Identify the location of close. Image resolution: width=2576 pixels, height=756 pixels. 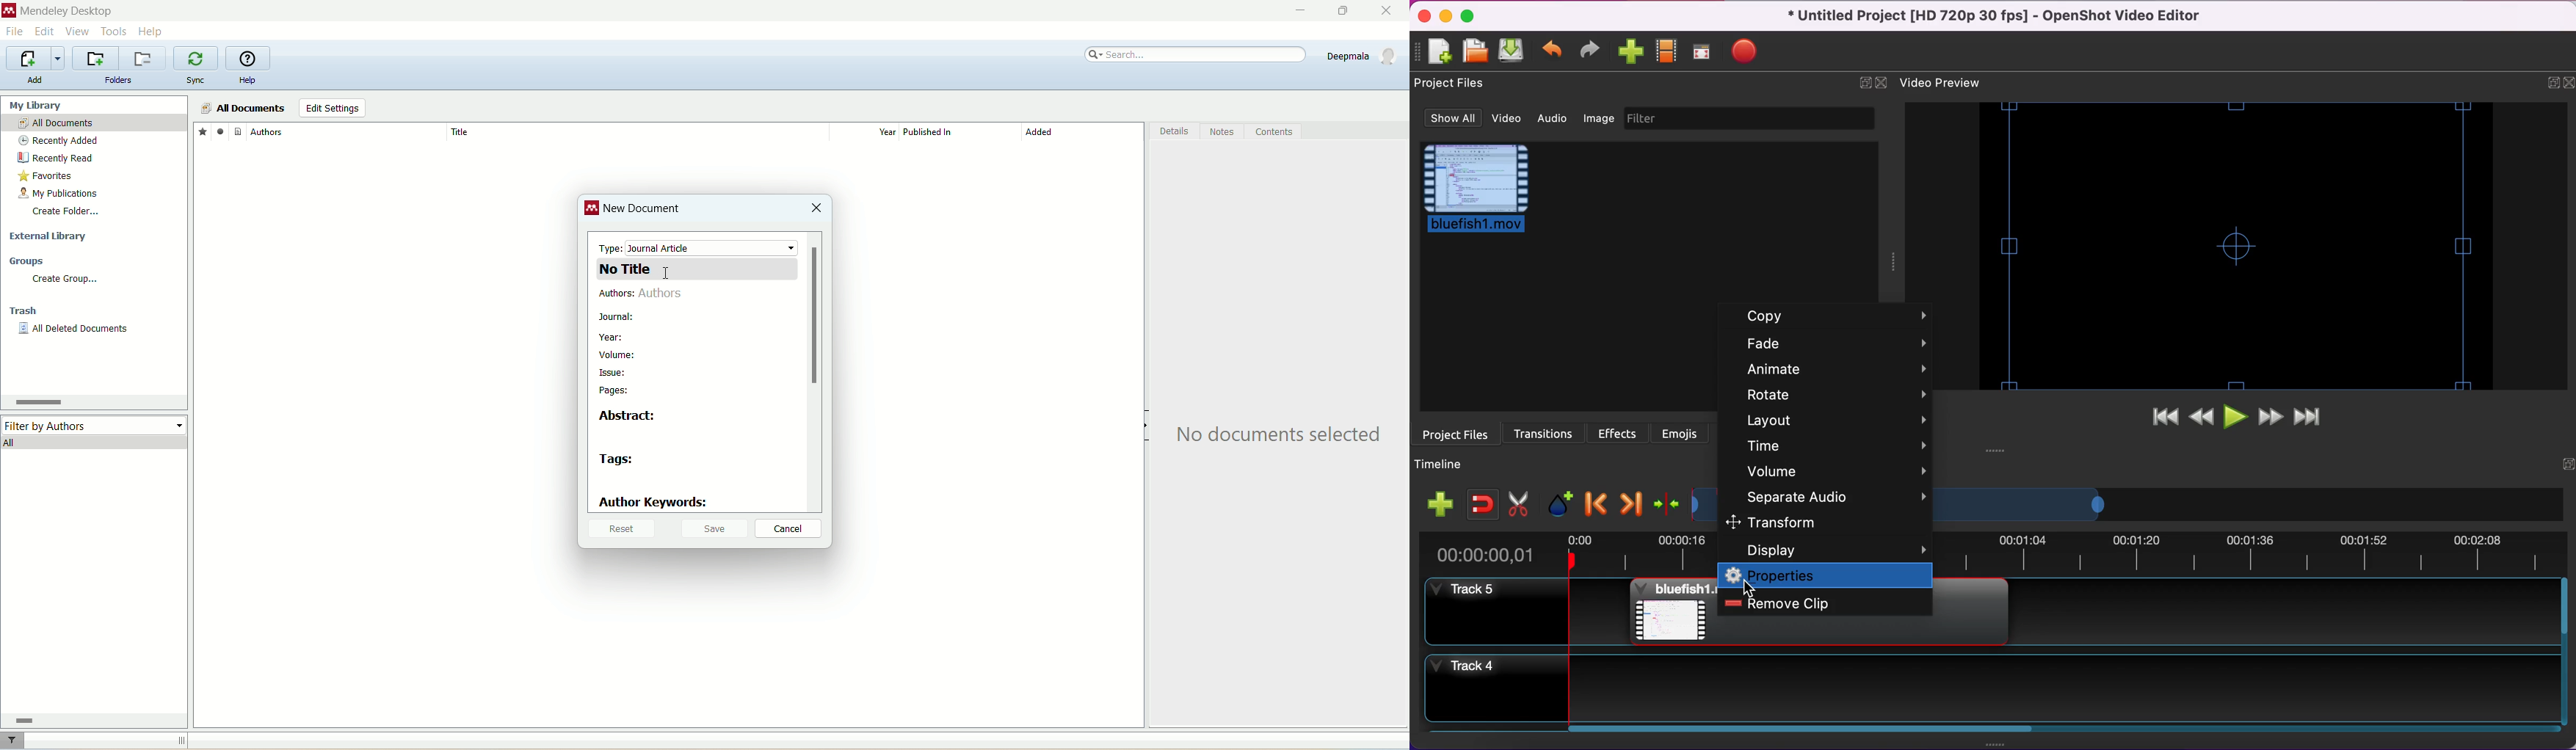
(1393, 11).